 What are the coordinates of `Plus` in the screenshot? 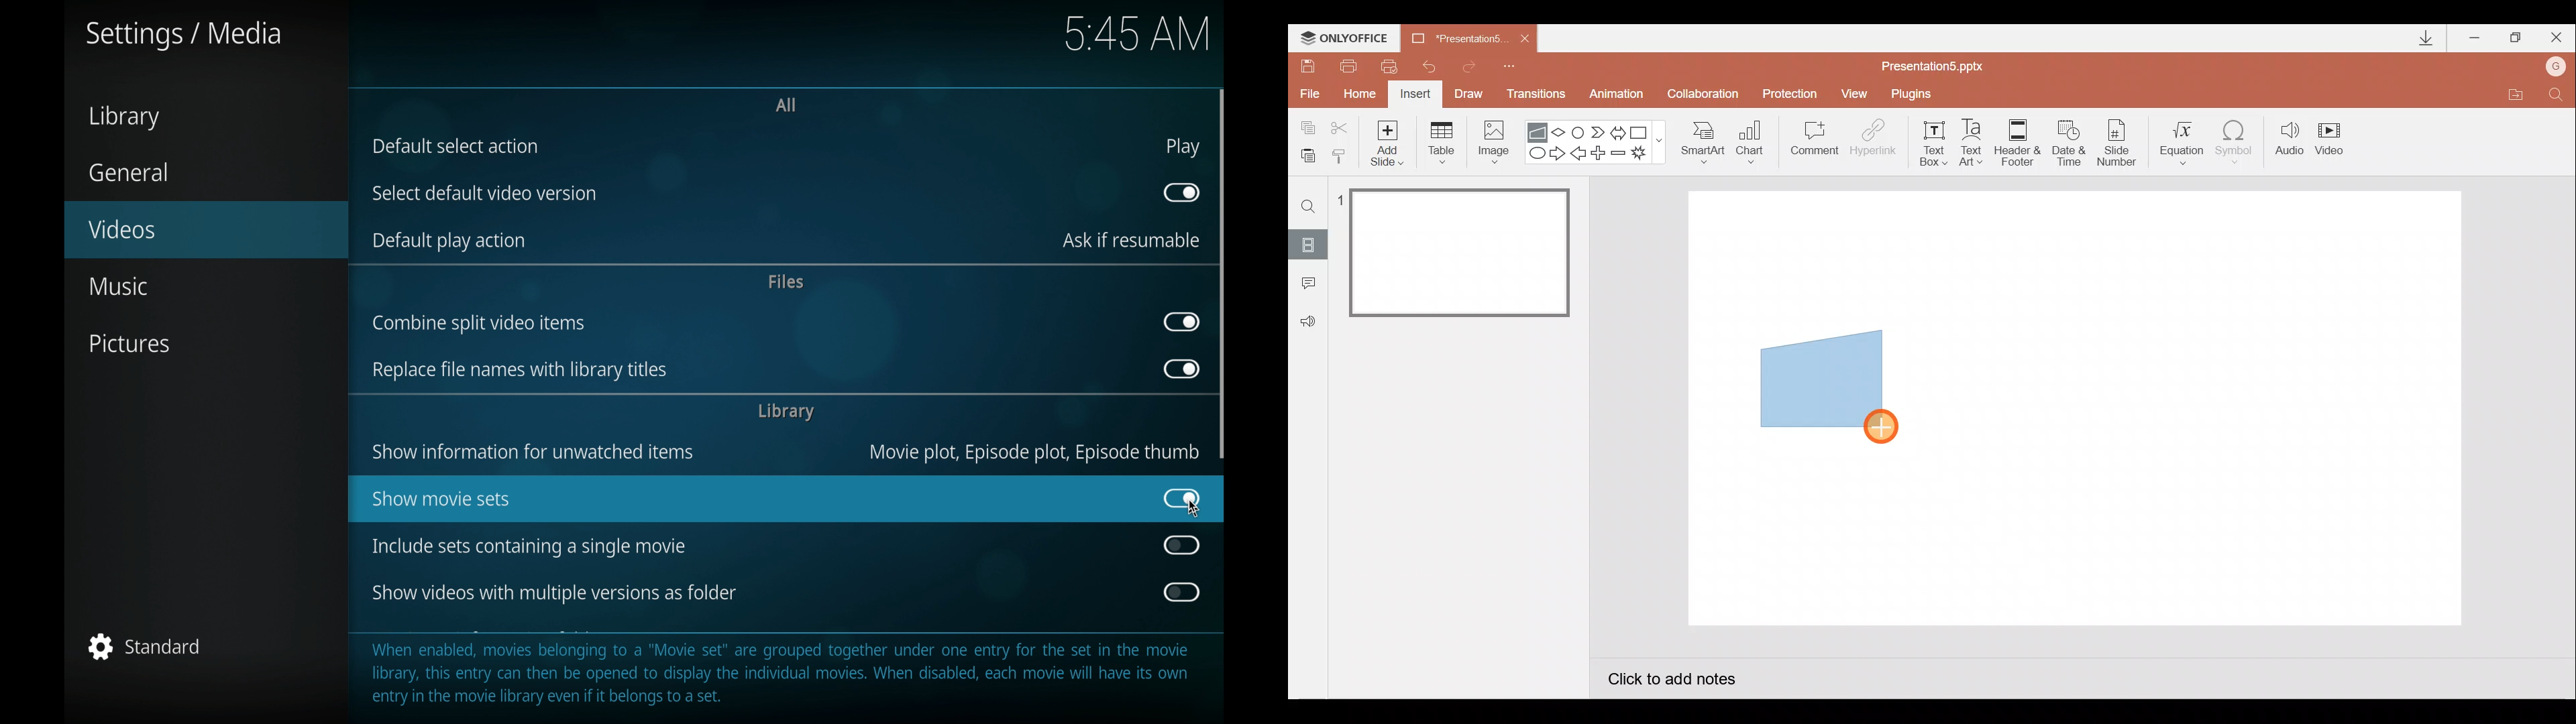 It's located at (1601, 155).